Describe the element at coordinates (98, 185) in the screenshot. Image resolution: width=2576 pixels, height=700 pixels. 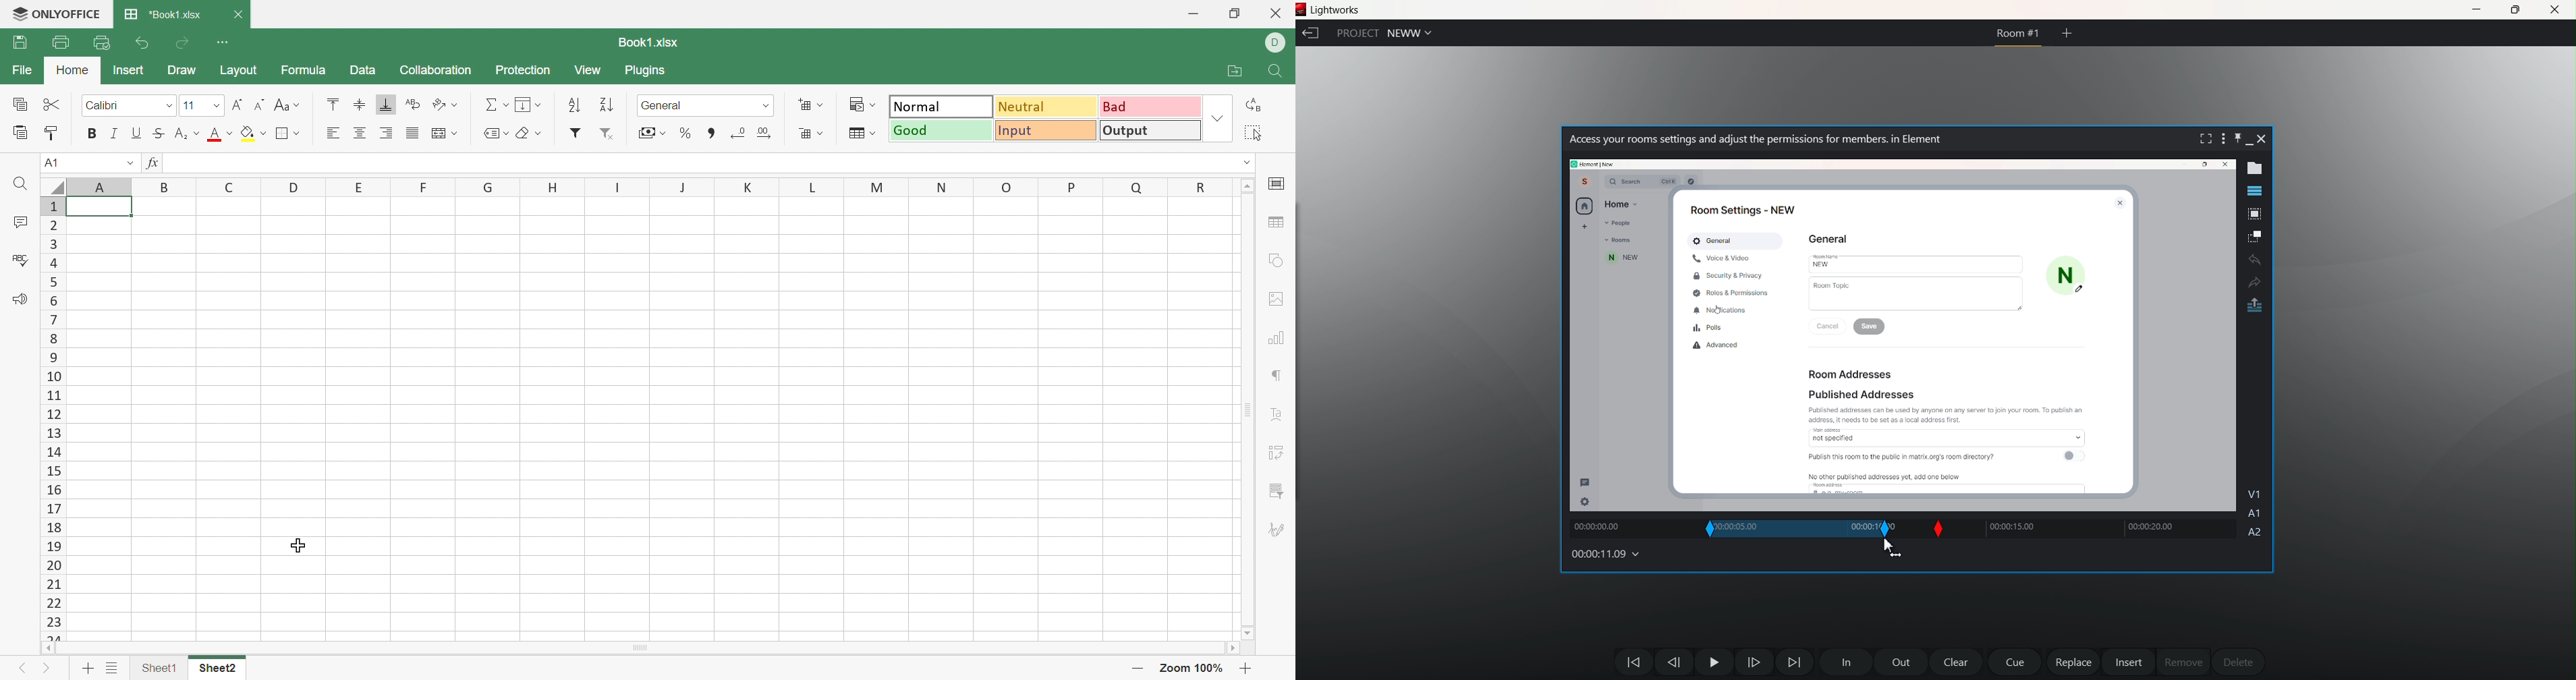
I see `A` at that location.